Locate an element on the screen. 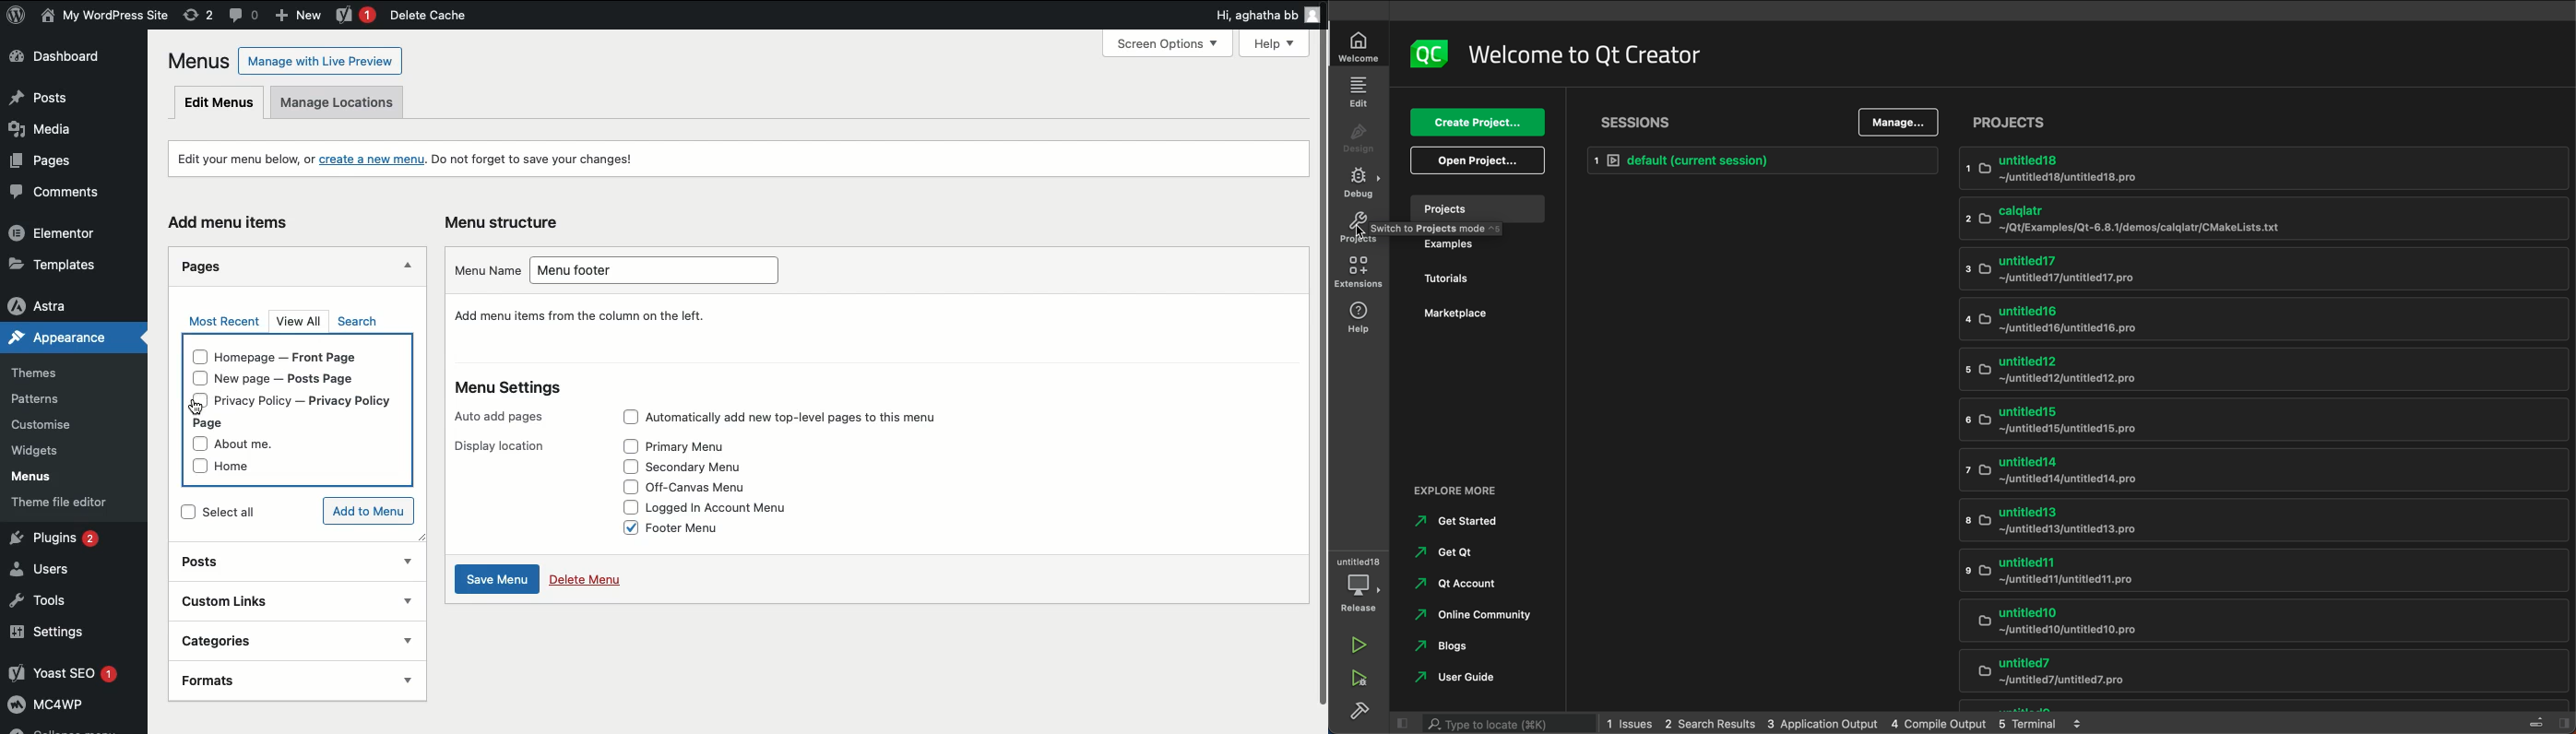 Image resolution: width=2576 pixels, height=756 pixels. Add menu items is located at coordinates (232, 221).